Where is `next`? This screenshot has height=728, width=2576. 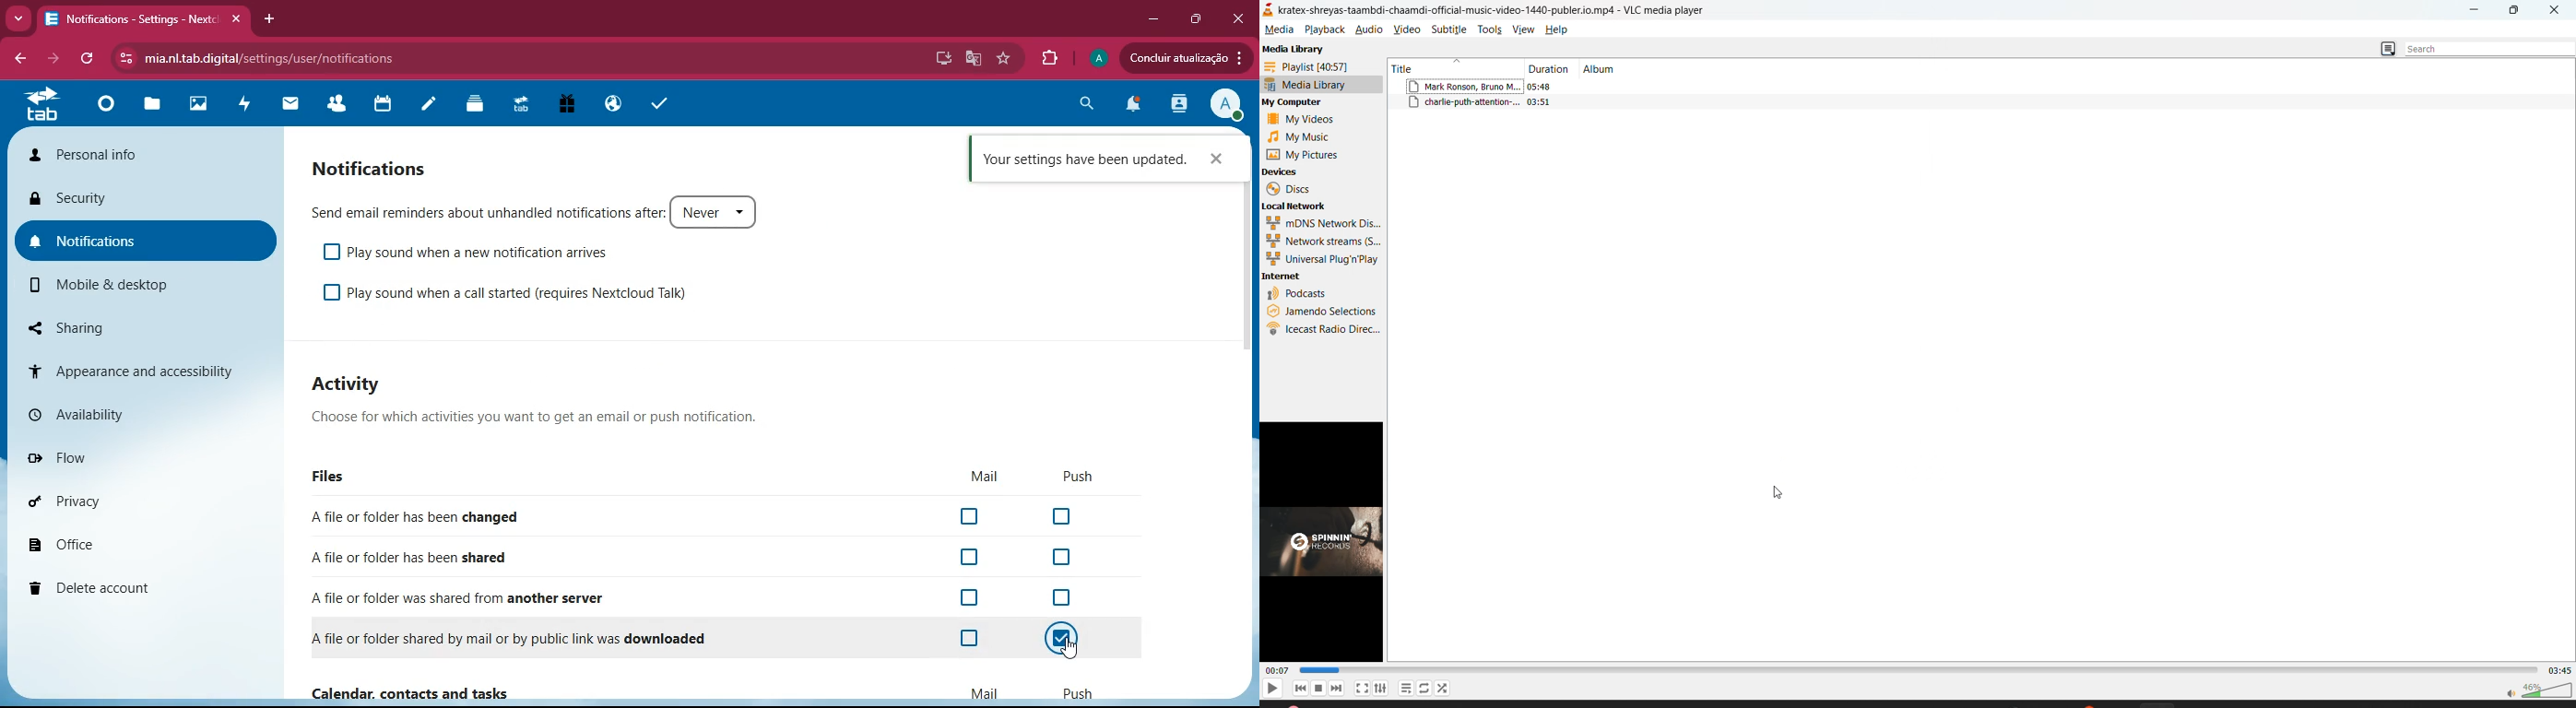
next is located at coordinates (1337, 687).